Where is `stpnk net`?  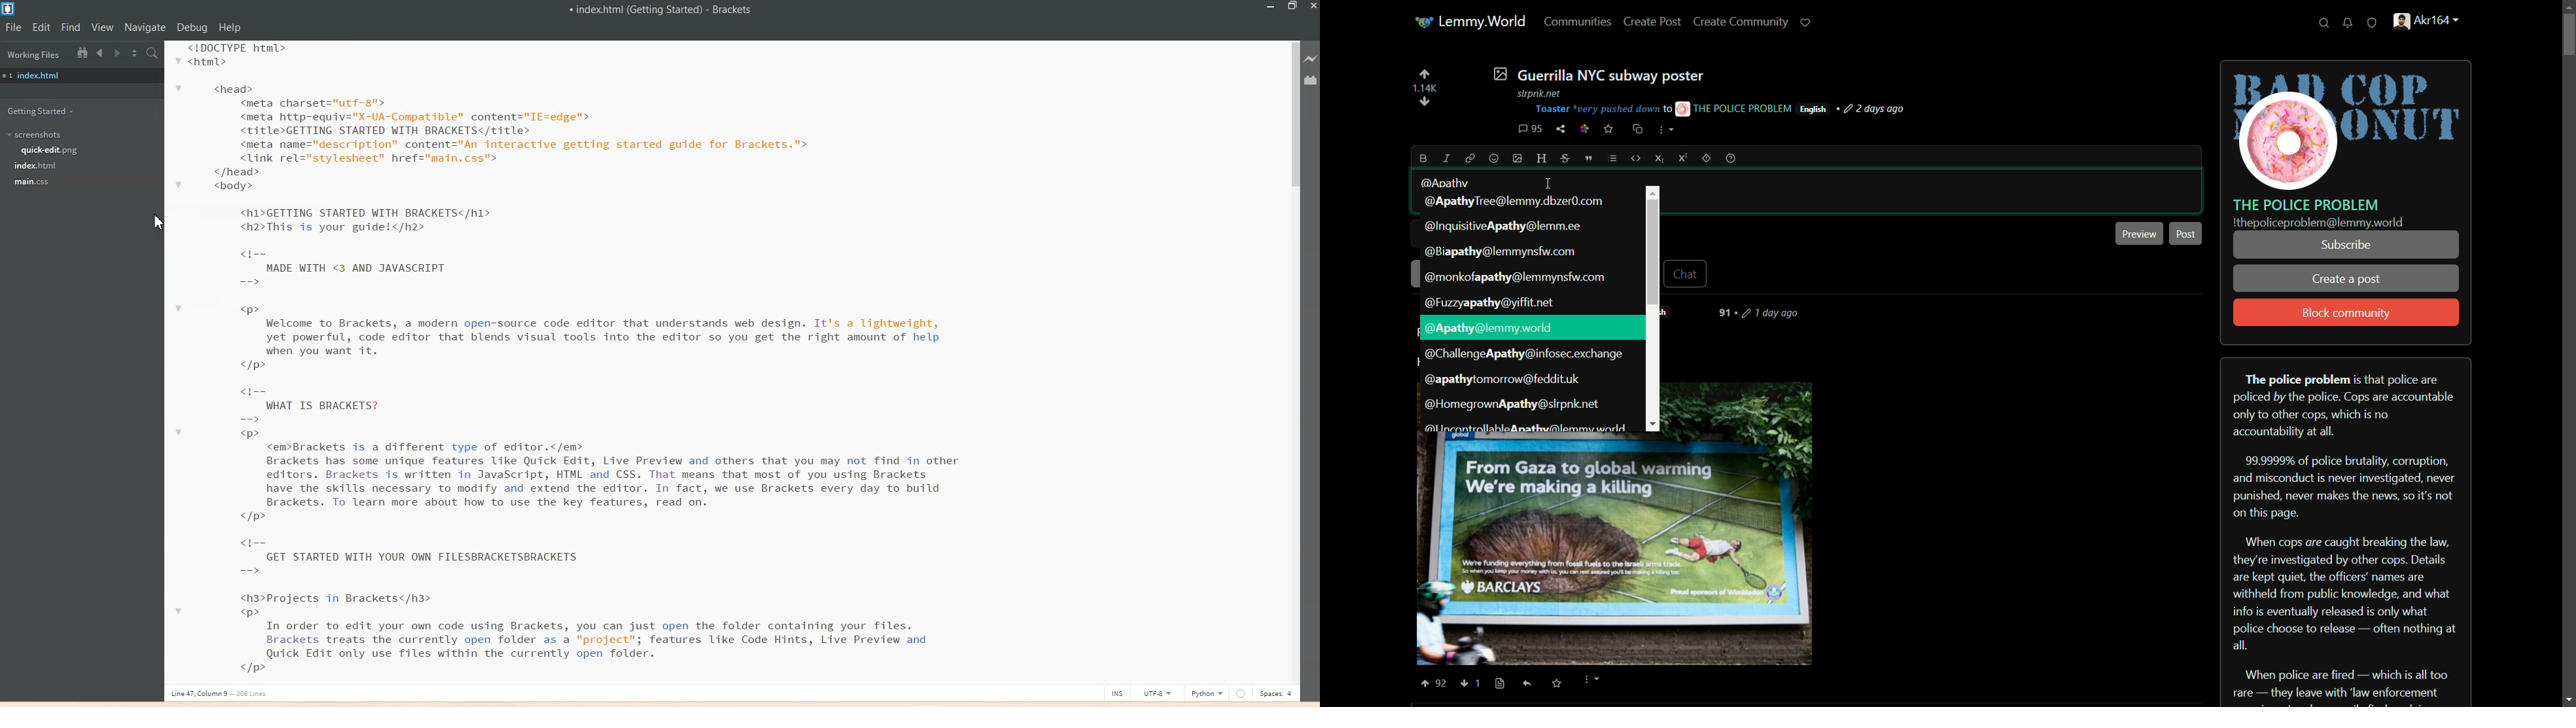
stpnk net is located at coordinates (1536, 92).